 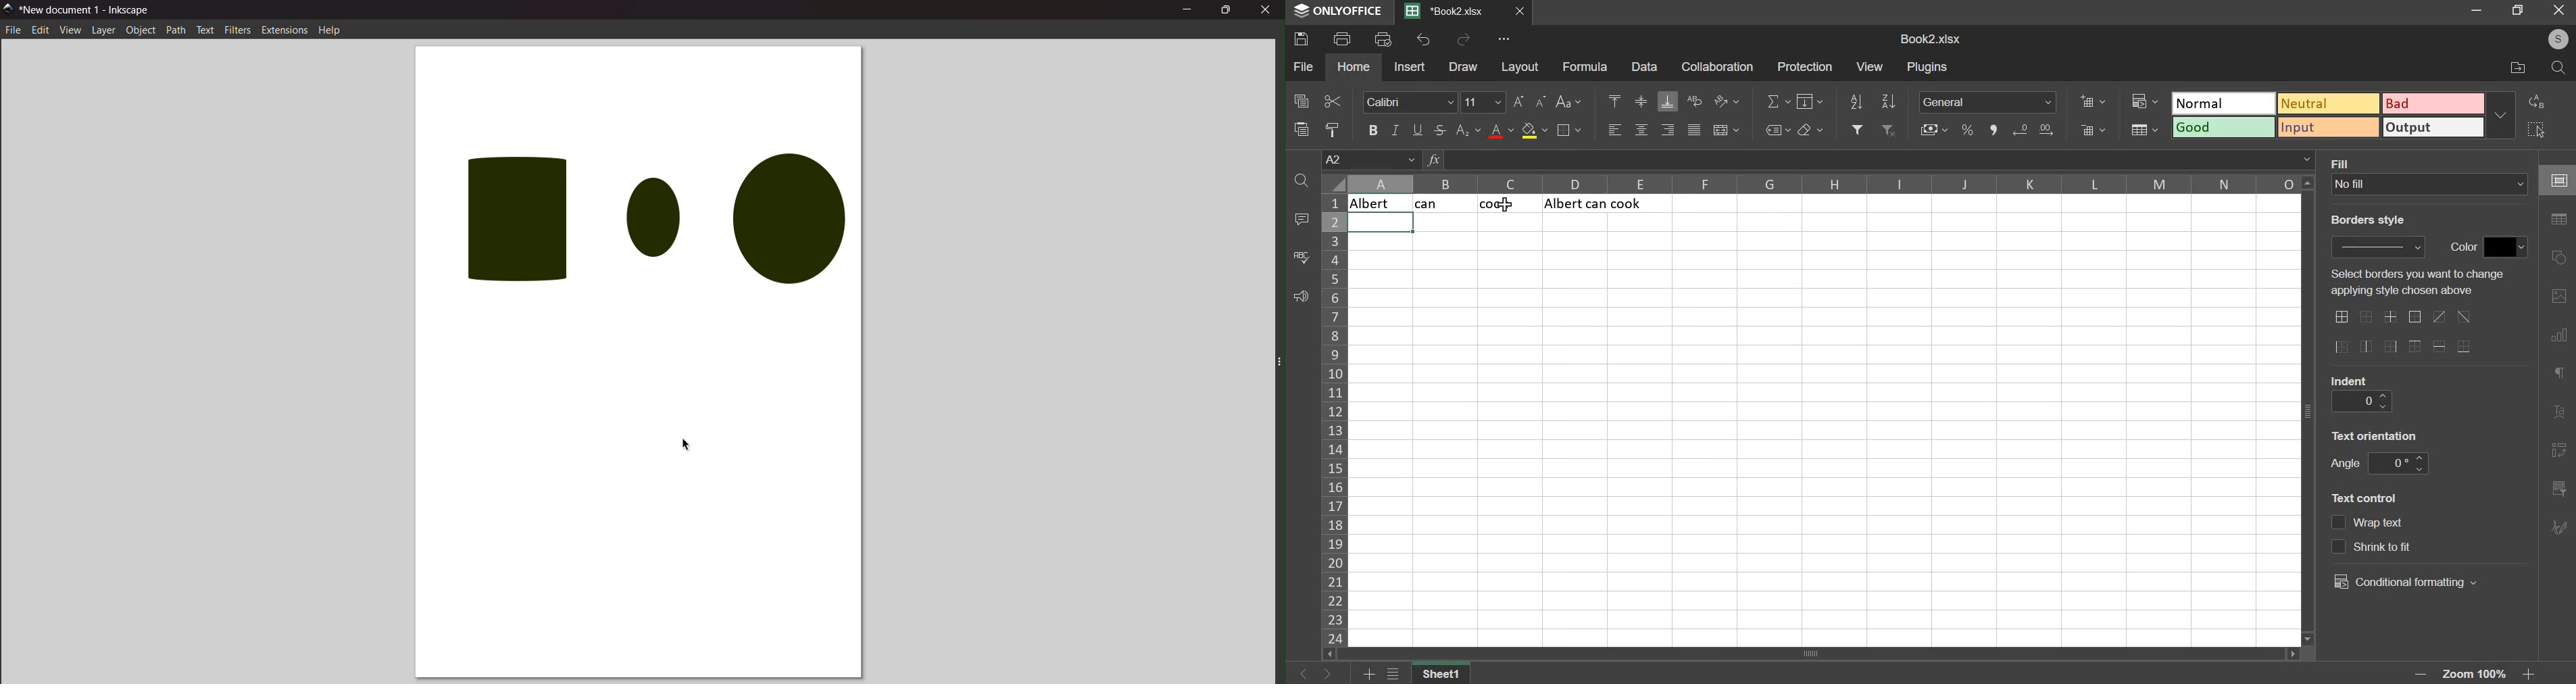 I want to click on text, so click(x=2364, y=497).